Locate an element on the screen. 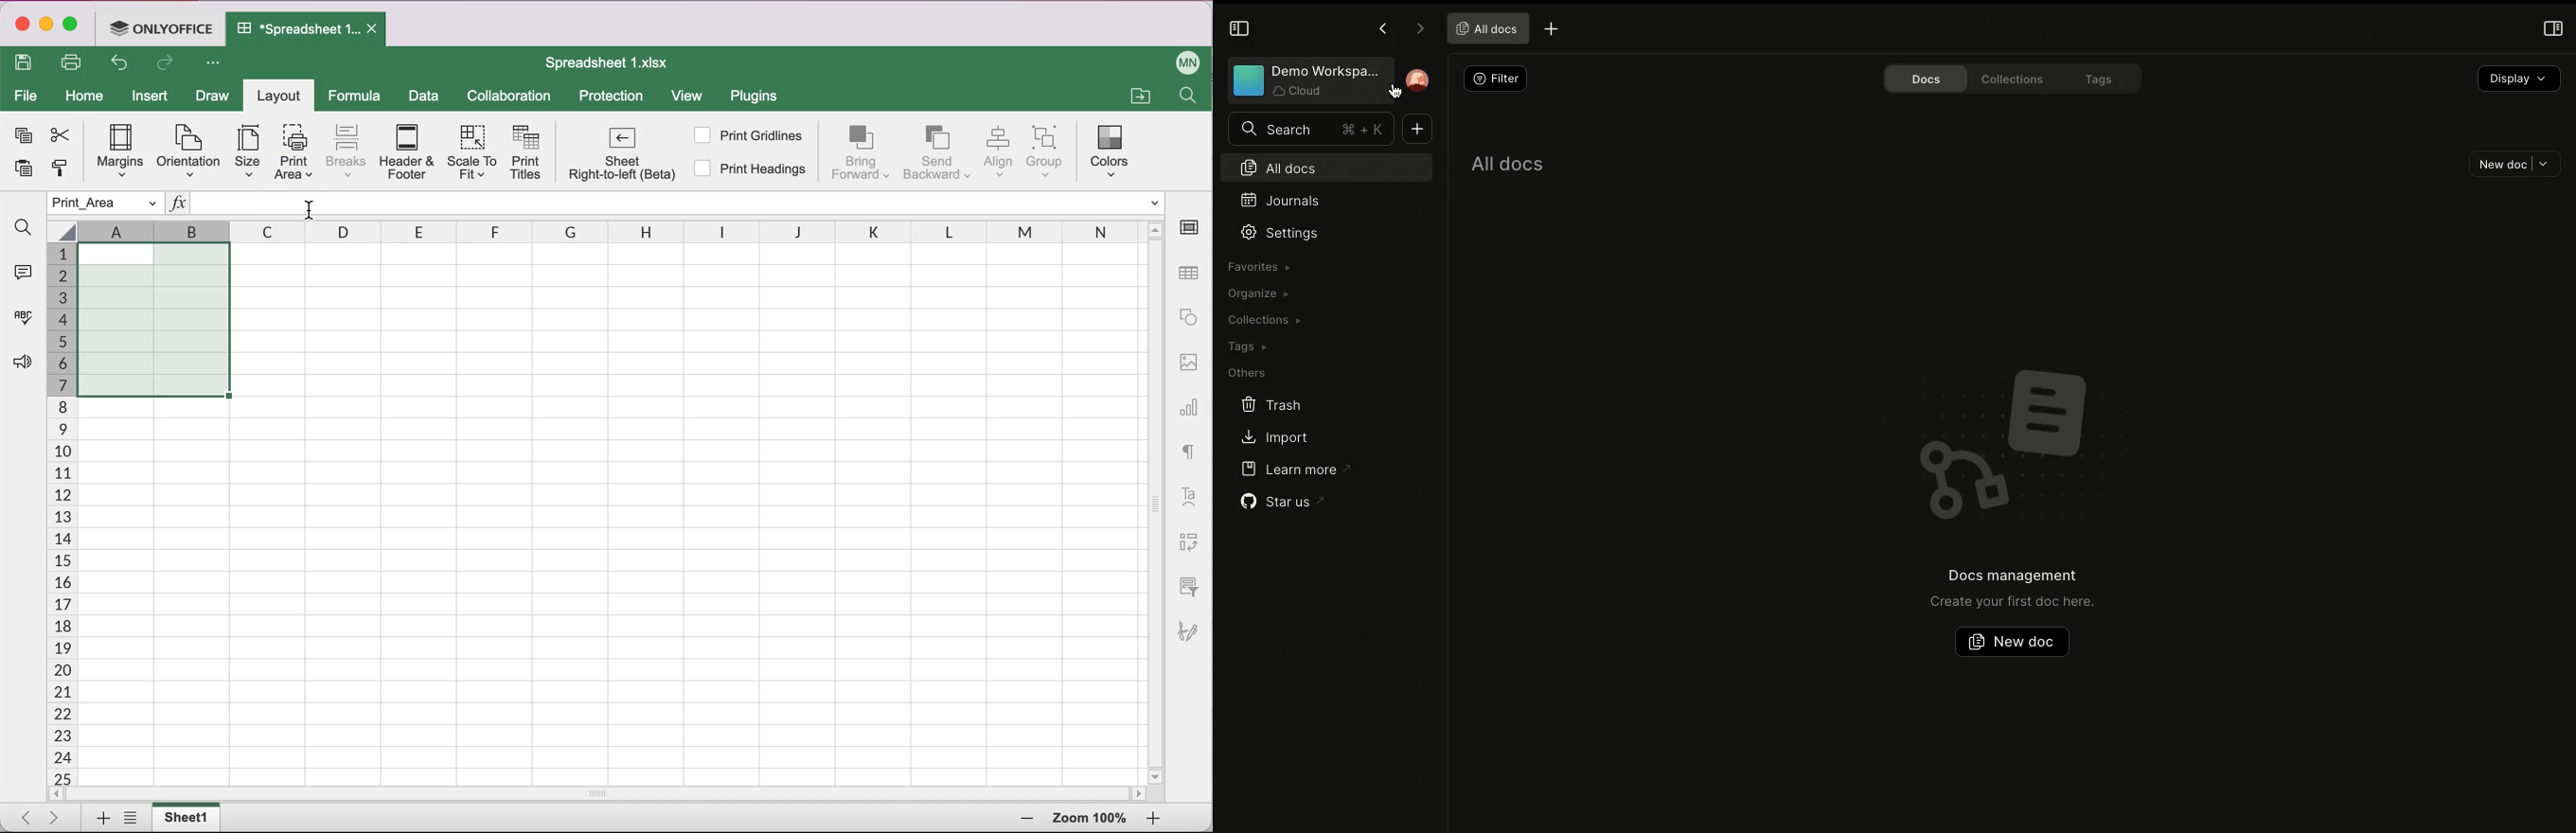 The width and height of the screenshot is (2576, 840). Add new document is located at coordinates (1416, 129).